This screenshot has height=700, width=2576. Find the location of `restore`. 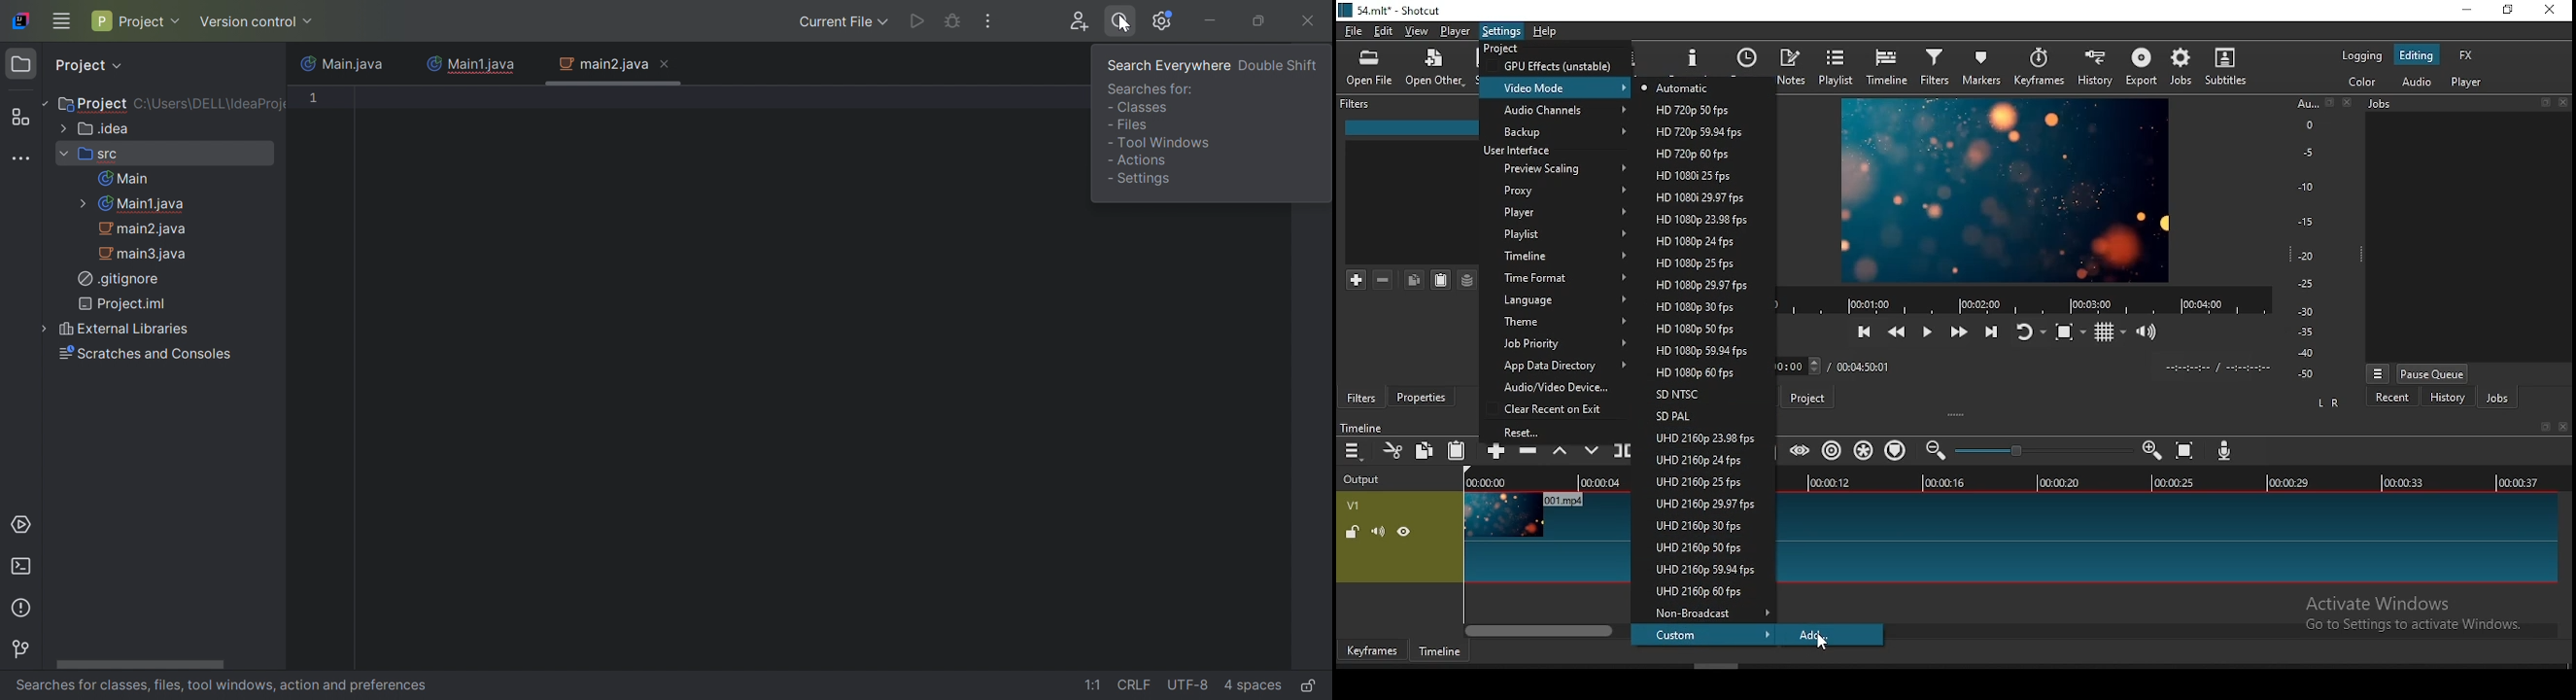

restore is located at coordinates (2543, 428).